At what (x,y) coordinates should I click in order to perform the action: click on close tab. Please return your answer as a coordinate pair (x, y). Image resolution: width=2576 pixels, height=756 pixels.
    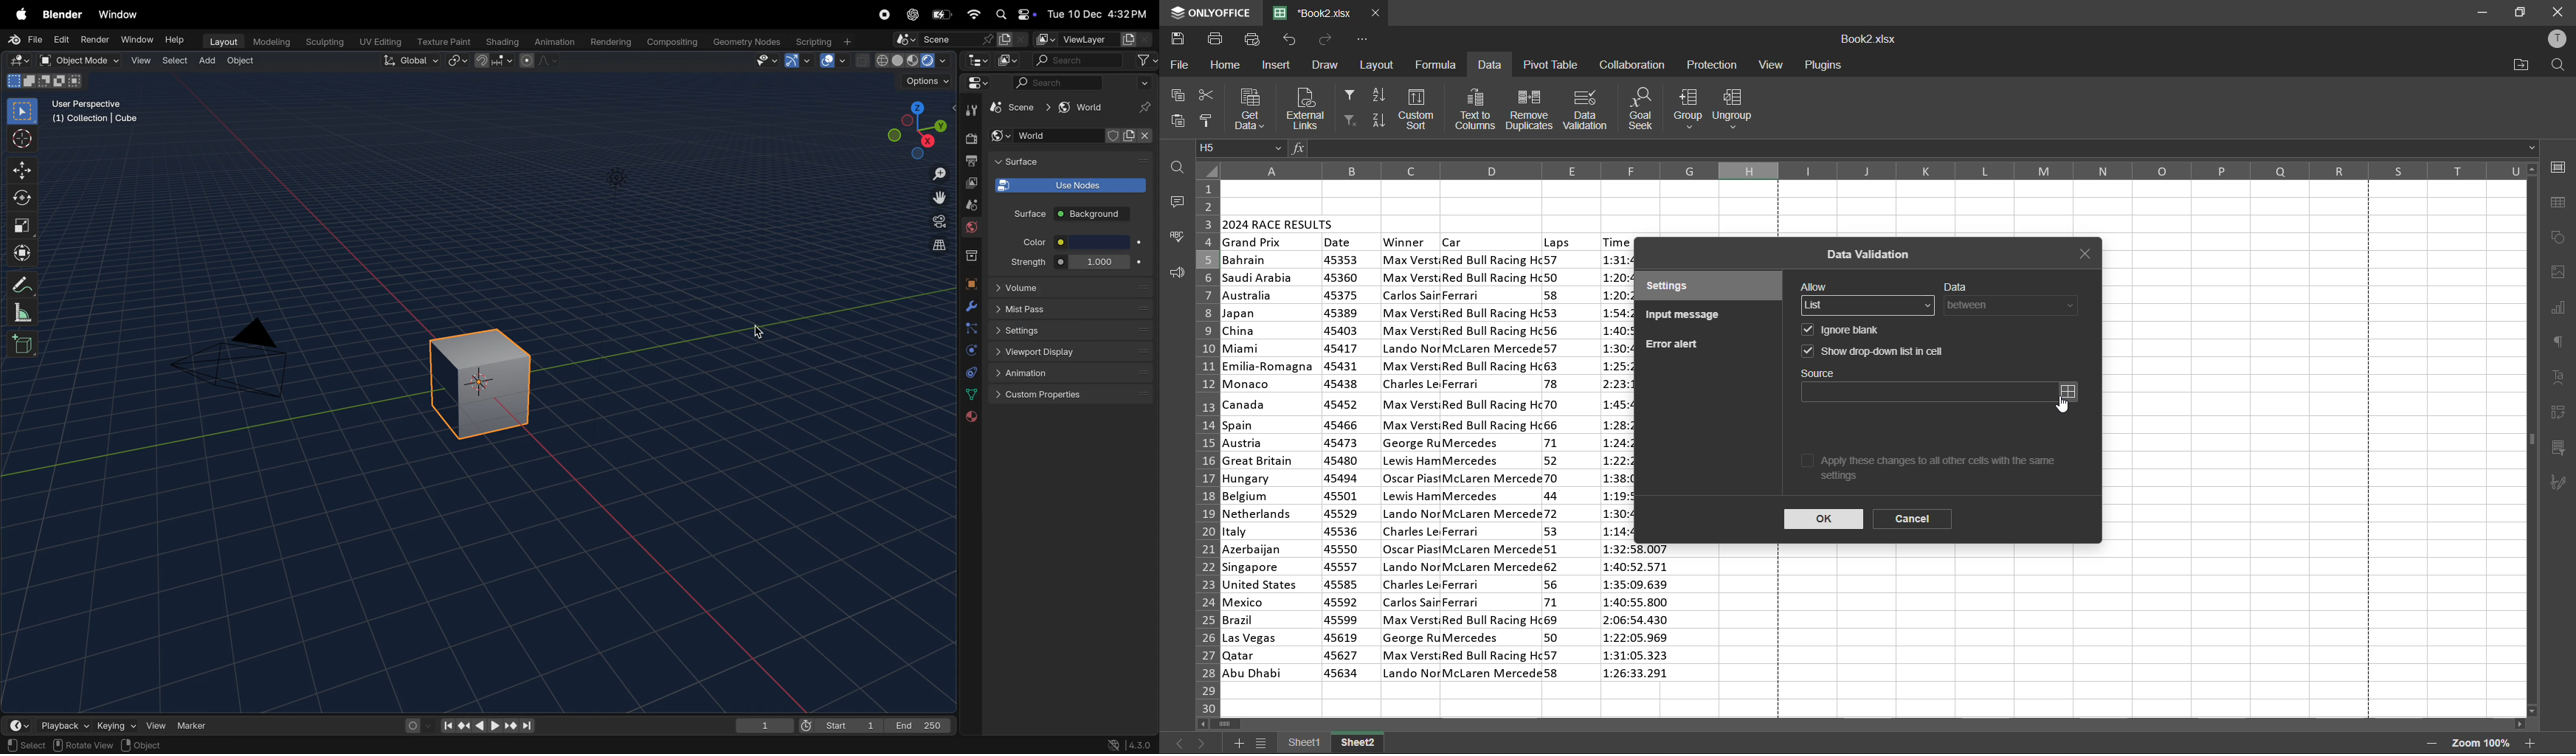
    Looking at the image, I should click on (2089, 255).